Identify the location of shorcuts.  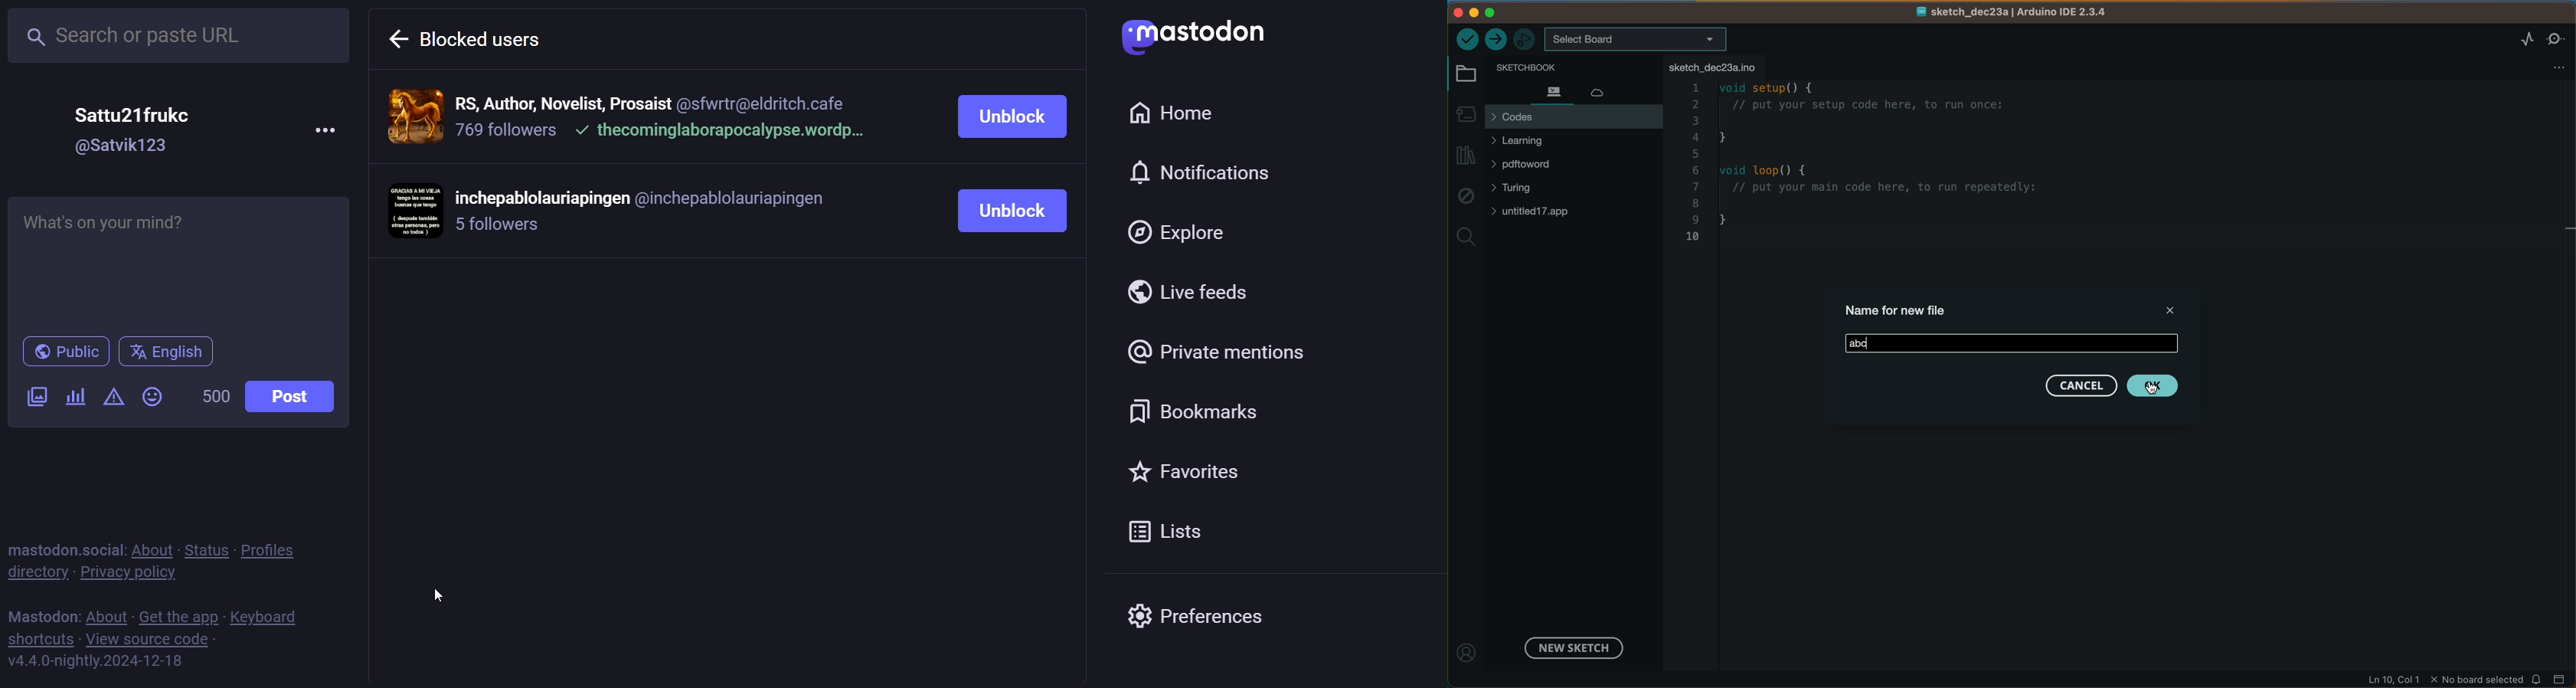
(44, 638).